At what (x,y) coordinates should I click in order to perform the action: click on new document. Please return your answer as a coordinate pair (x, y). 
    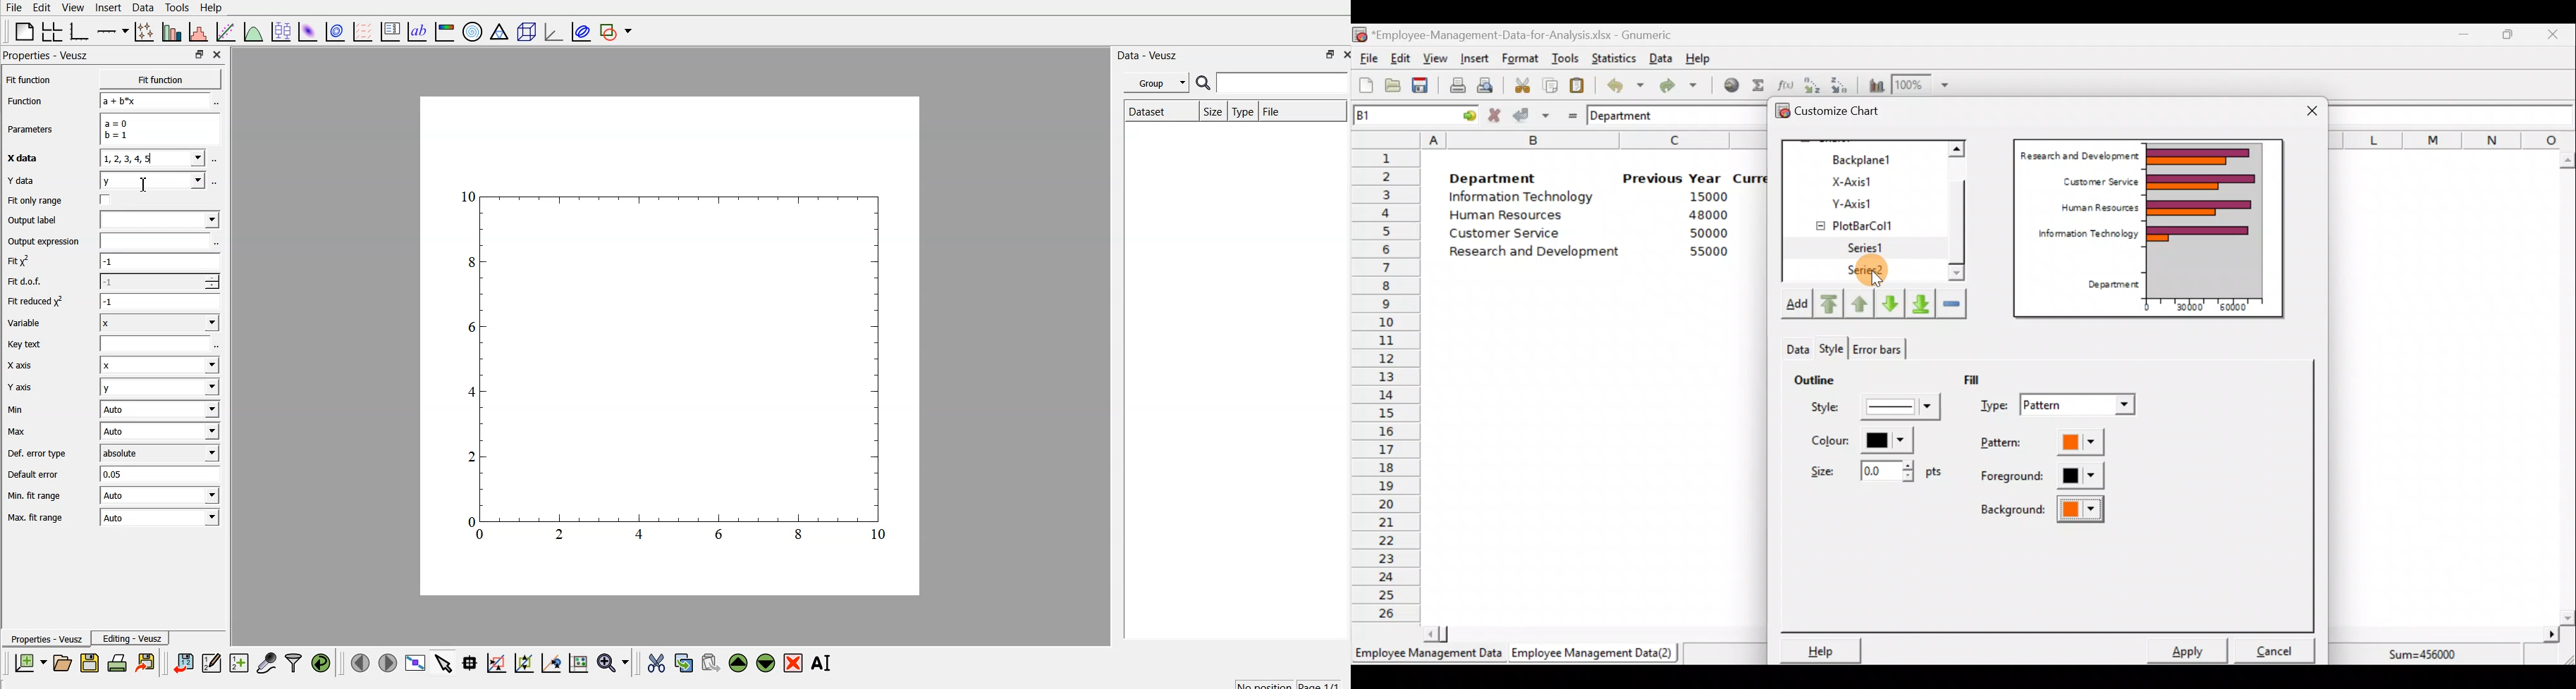
    Looking at the image, I should click on (24, 664).